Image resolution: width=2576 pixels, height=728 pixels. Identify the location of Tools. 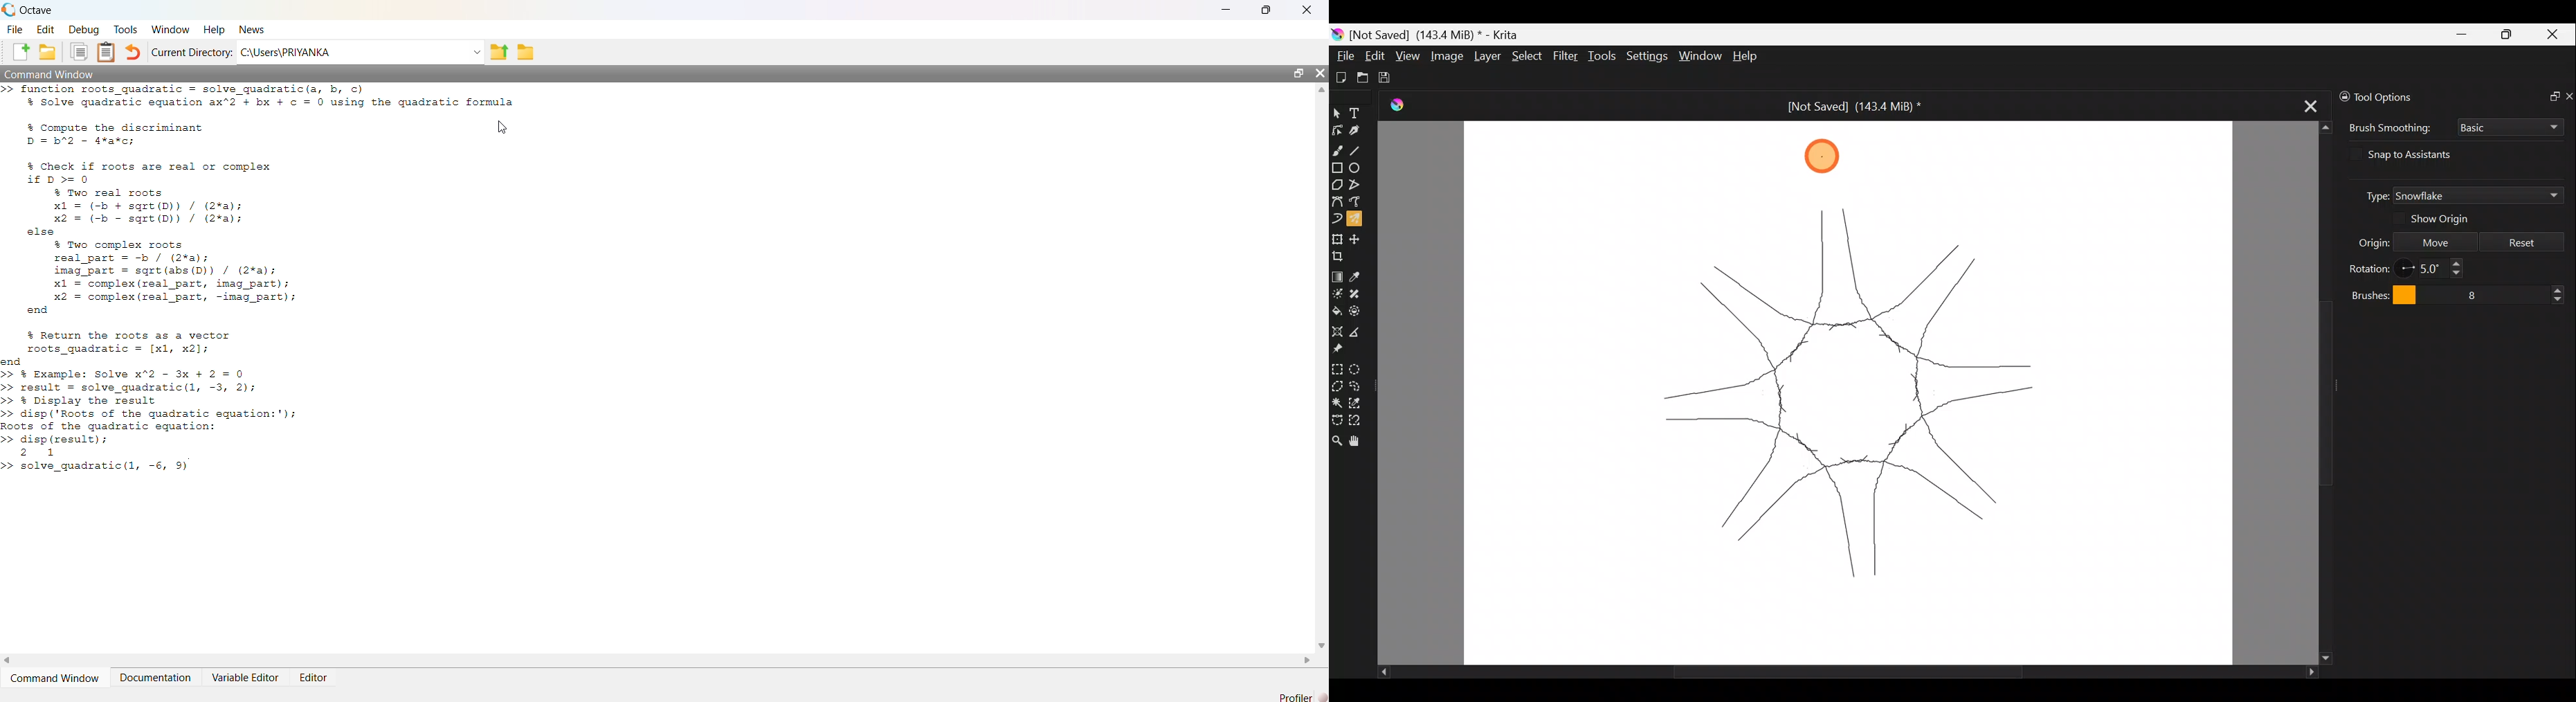
(1602, 55).